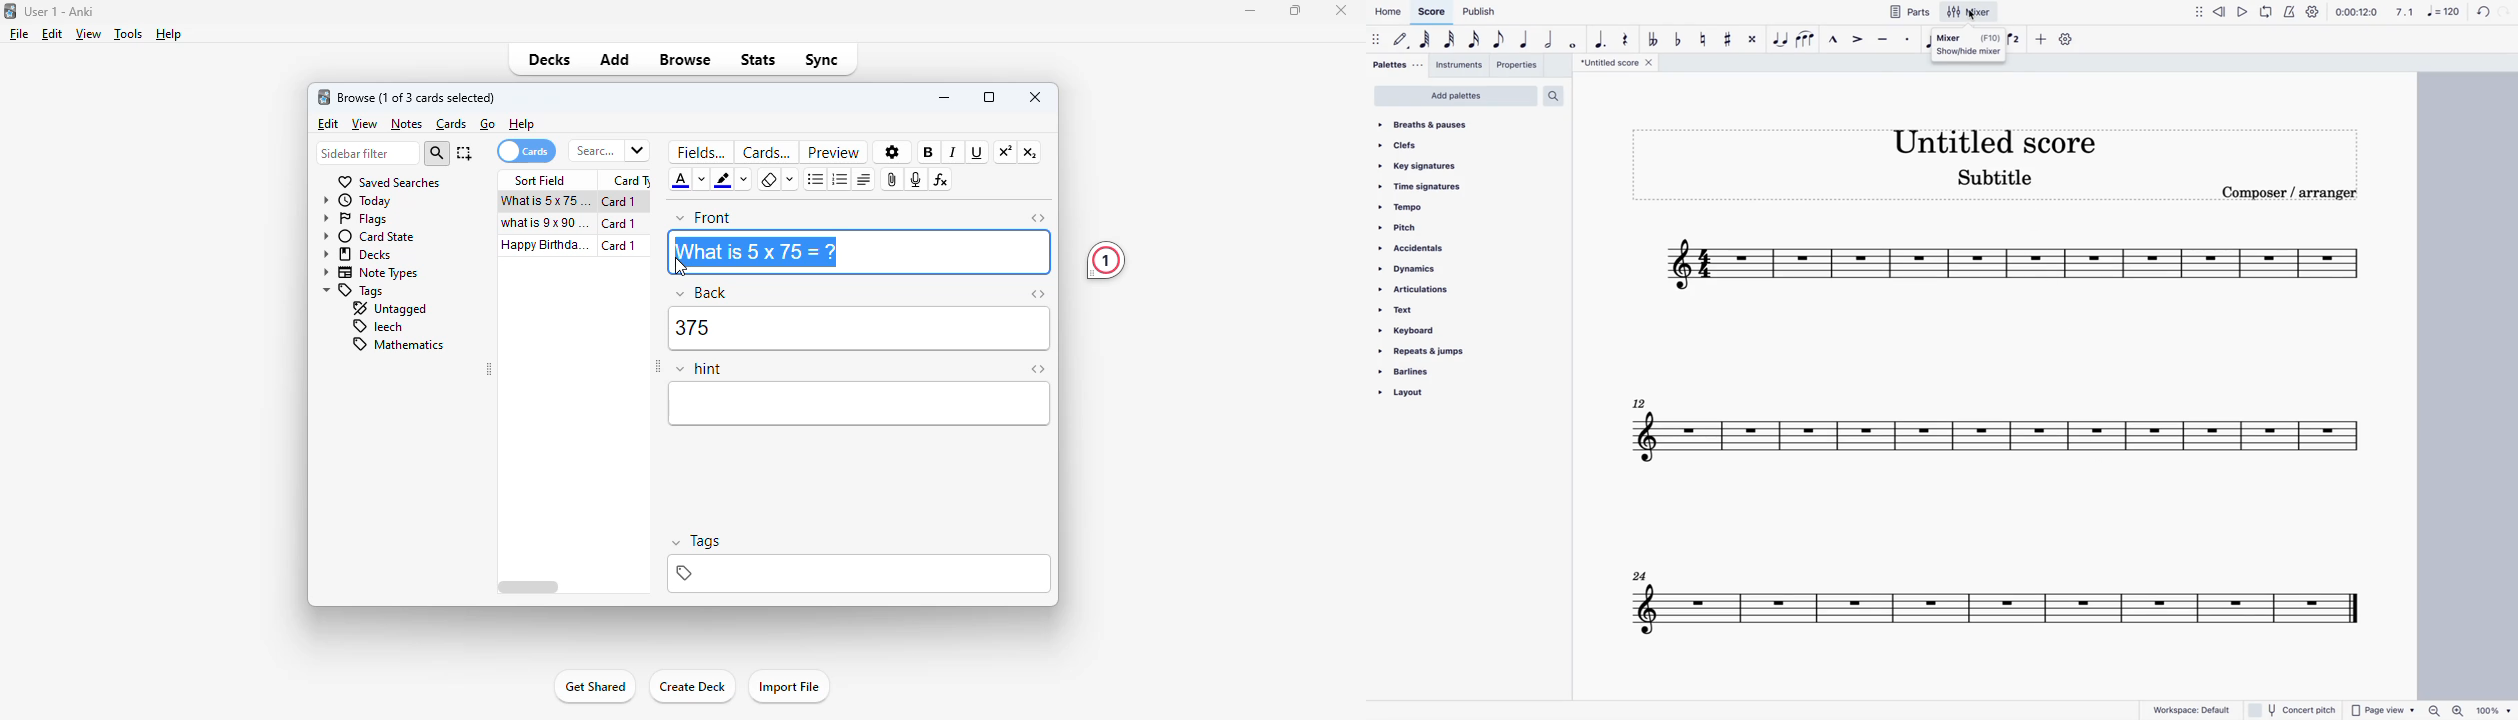  I want to click on today, so click(356, 201).